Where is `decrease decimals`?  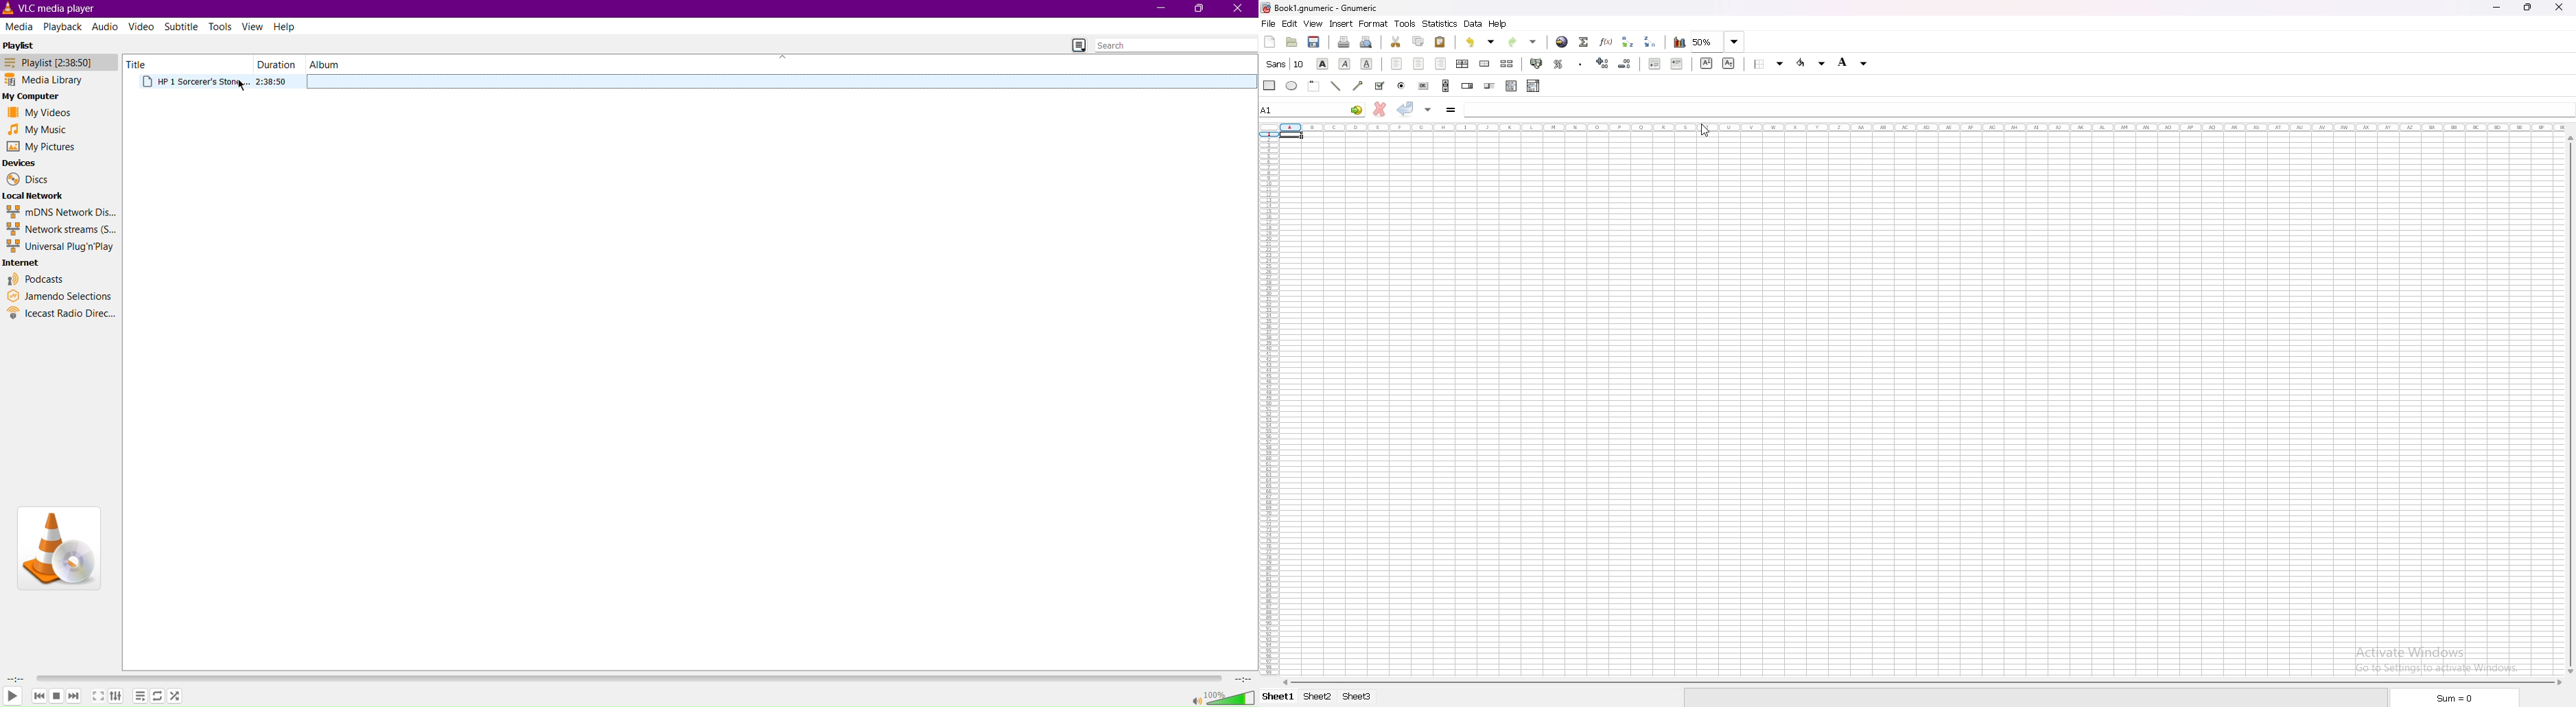 decrease decimals is located at coordinates (1626, 63).